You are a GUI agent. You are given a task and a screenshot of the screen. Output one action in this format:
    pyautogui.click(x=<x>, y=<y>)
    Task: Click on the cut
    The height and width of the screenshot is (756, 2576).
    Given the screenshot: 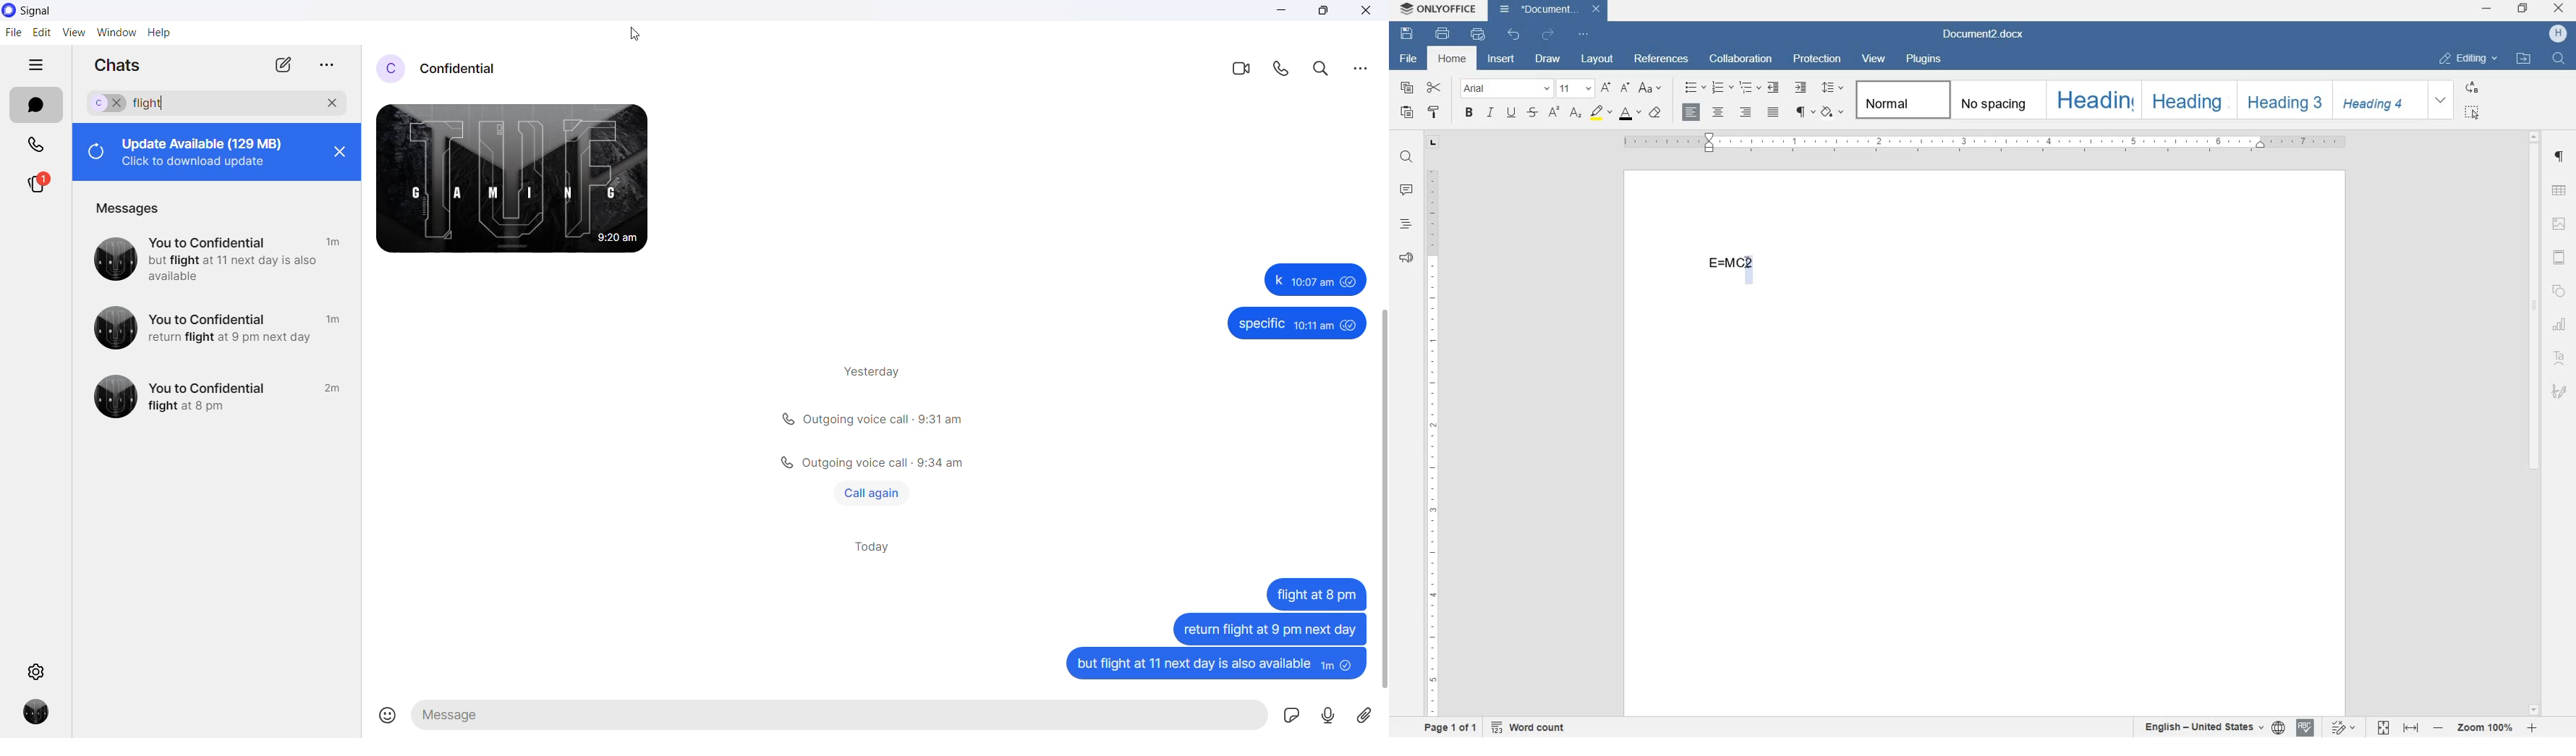 What is the action you would take?
    pyautogui.click(x=1436, y=86)
    